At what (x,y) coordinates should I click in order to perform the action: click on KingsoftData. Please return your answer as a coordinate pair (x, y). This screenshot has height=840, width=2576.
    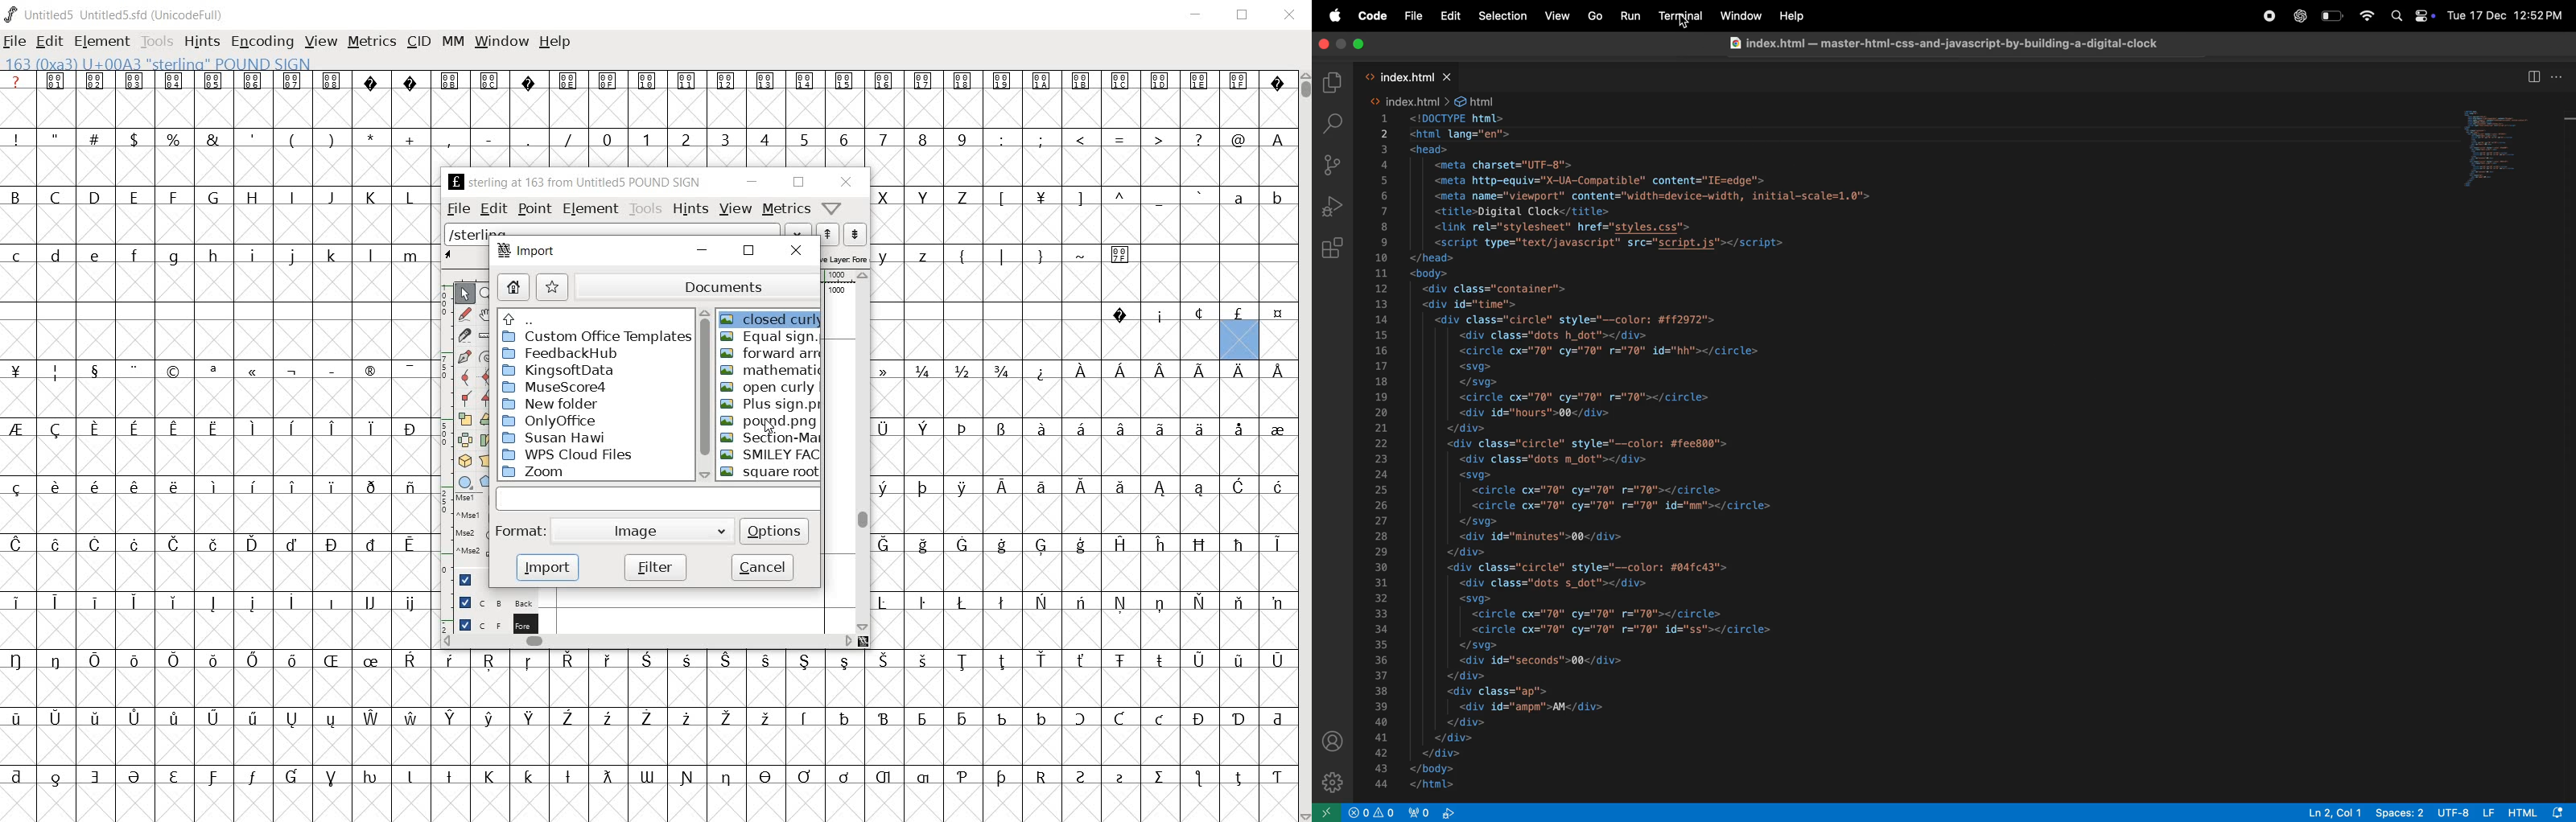
    Looking at the image, I should click on (567, 369).